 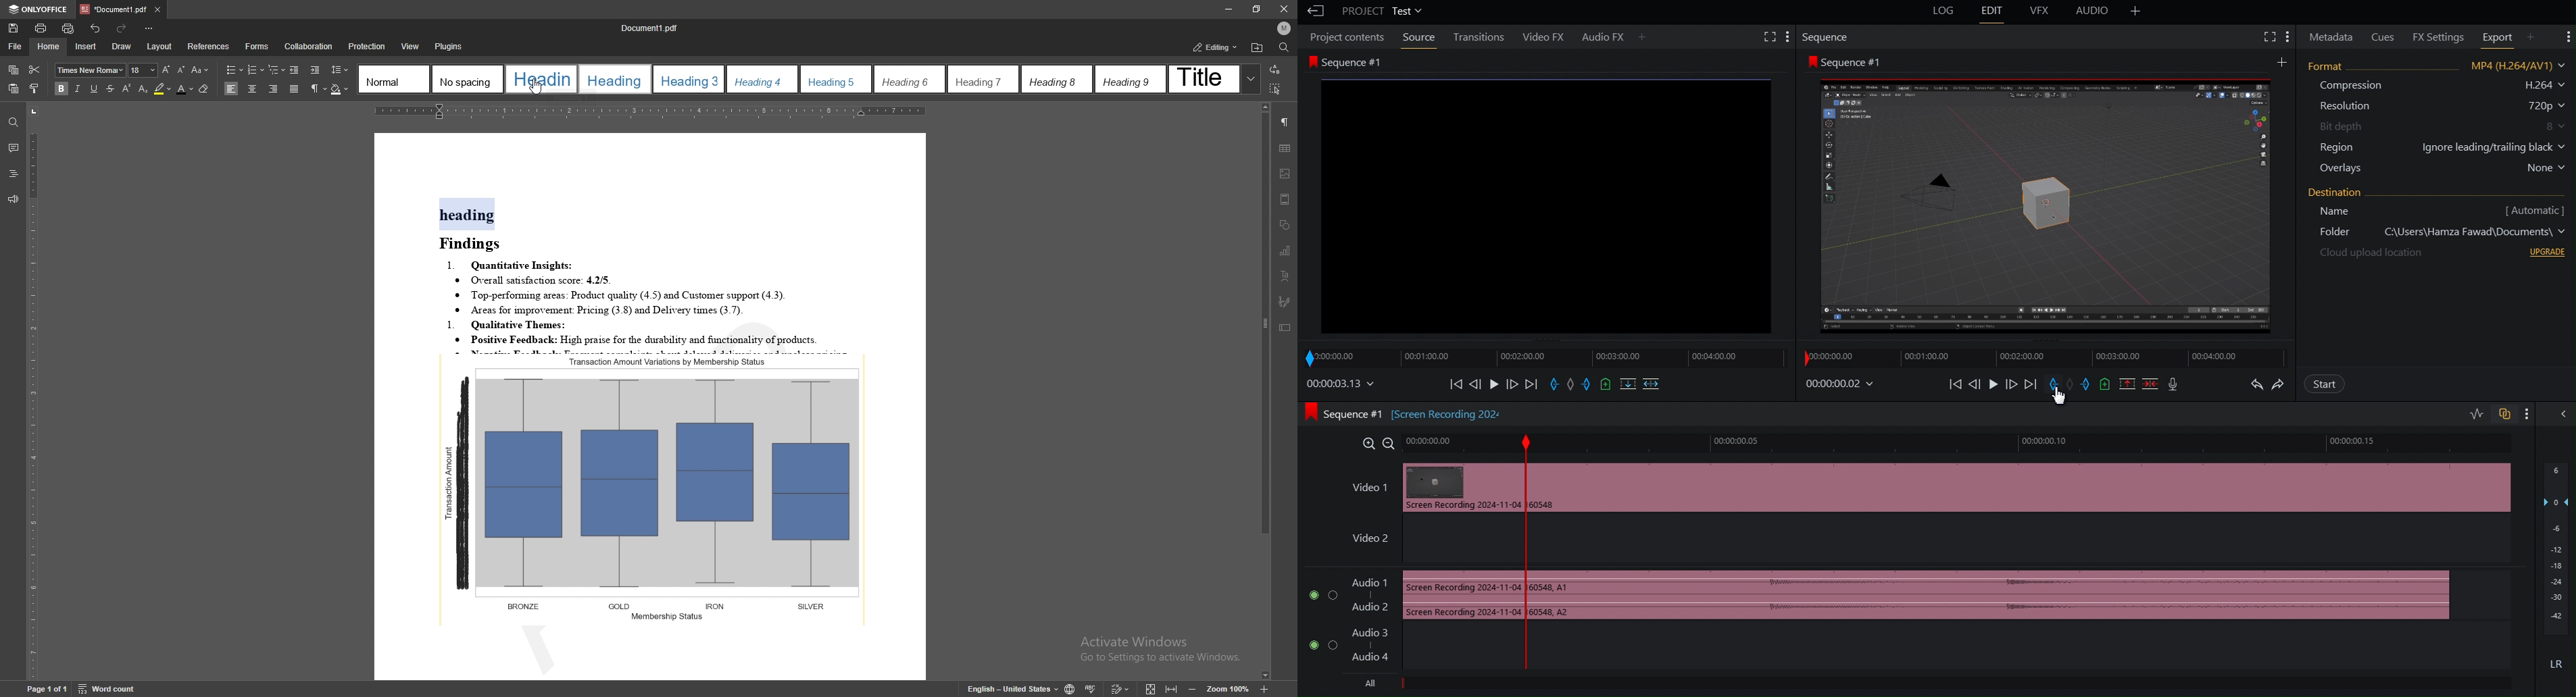 I want to click on underline, so click(x=93, y=89).